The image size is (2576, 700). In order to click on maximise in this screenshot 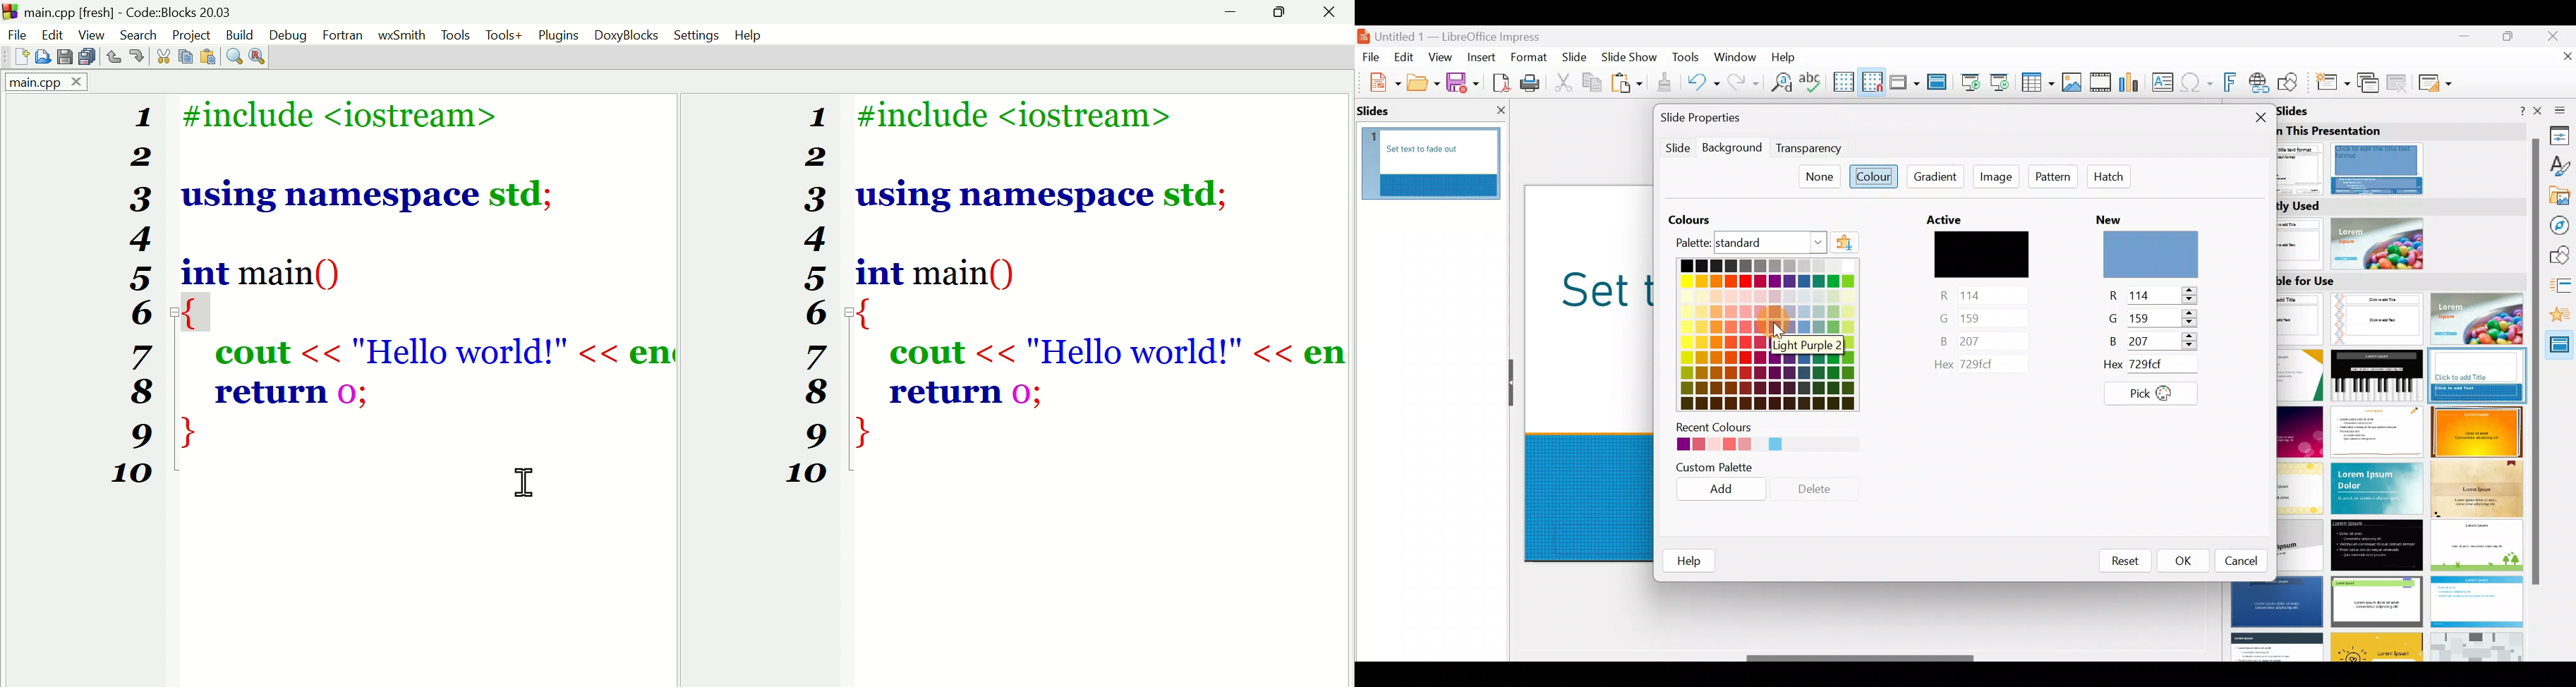, I will do `click(1282, 13)`.